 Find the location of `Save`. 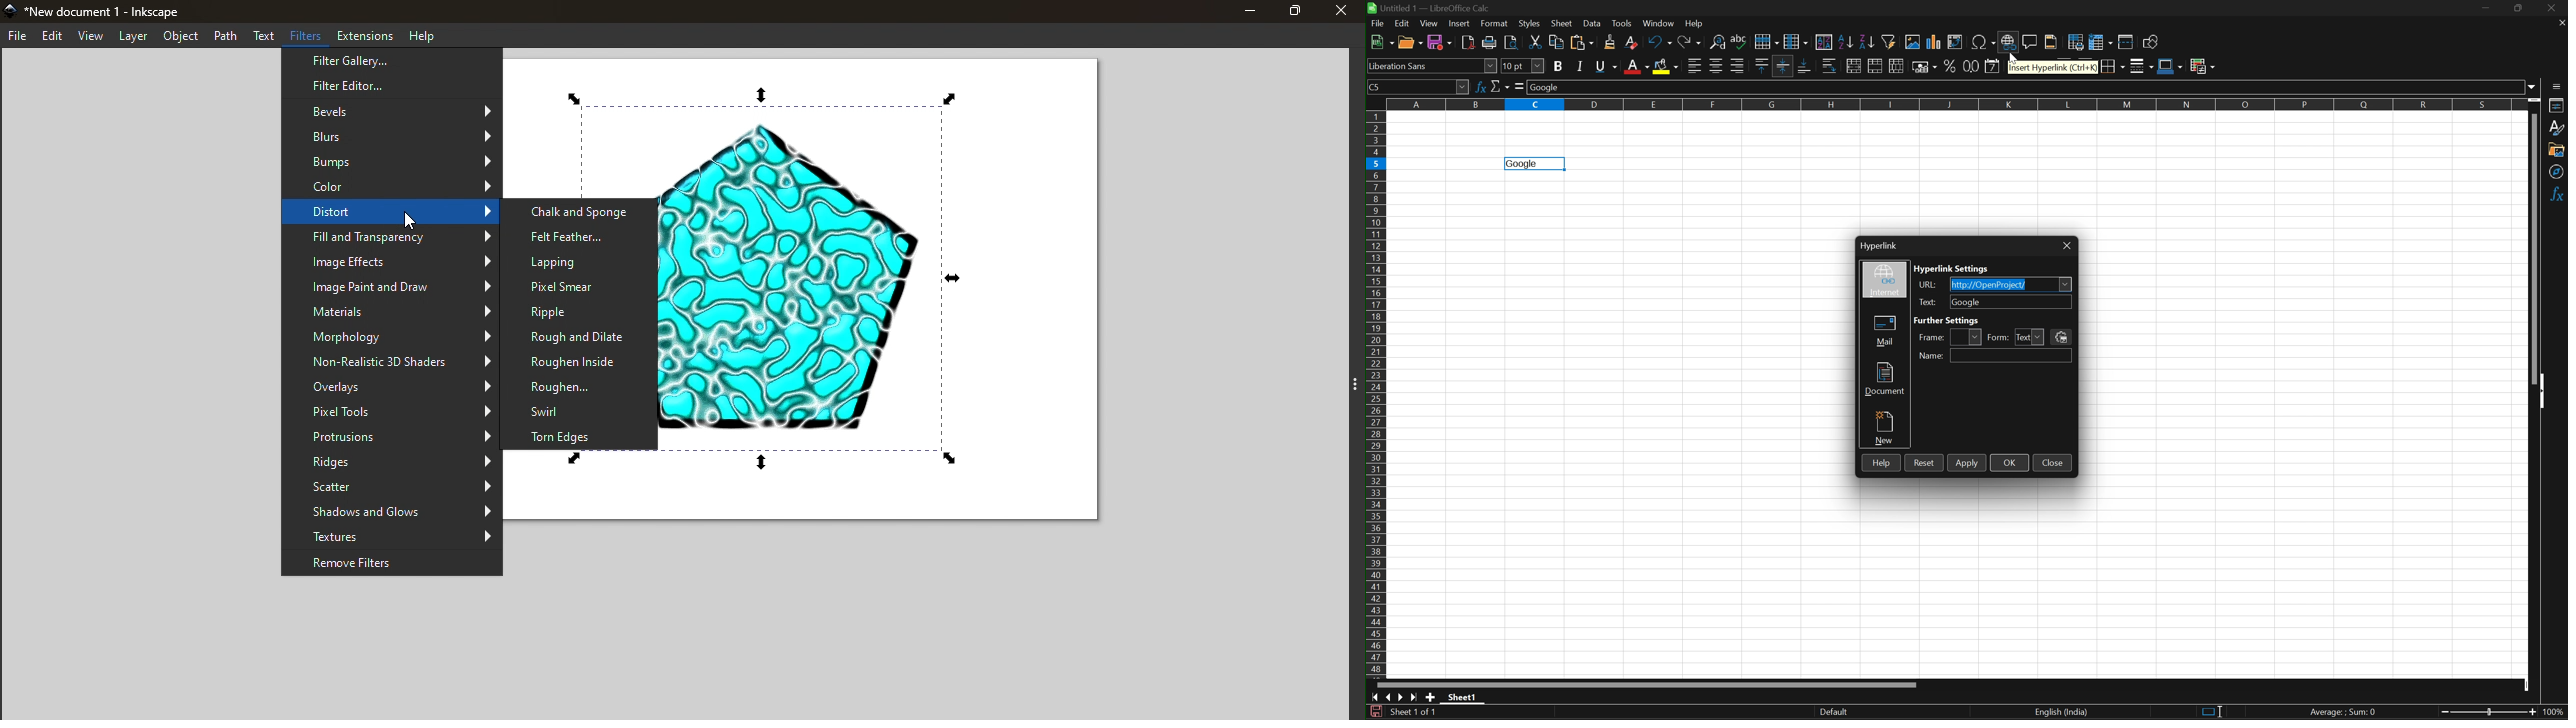

Save is located at coordinates (1440, 41).